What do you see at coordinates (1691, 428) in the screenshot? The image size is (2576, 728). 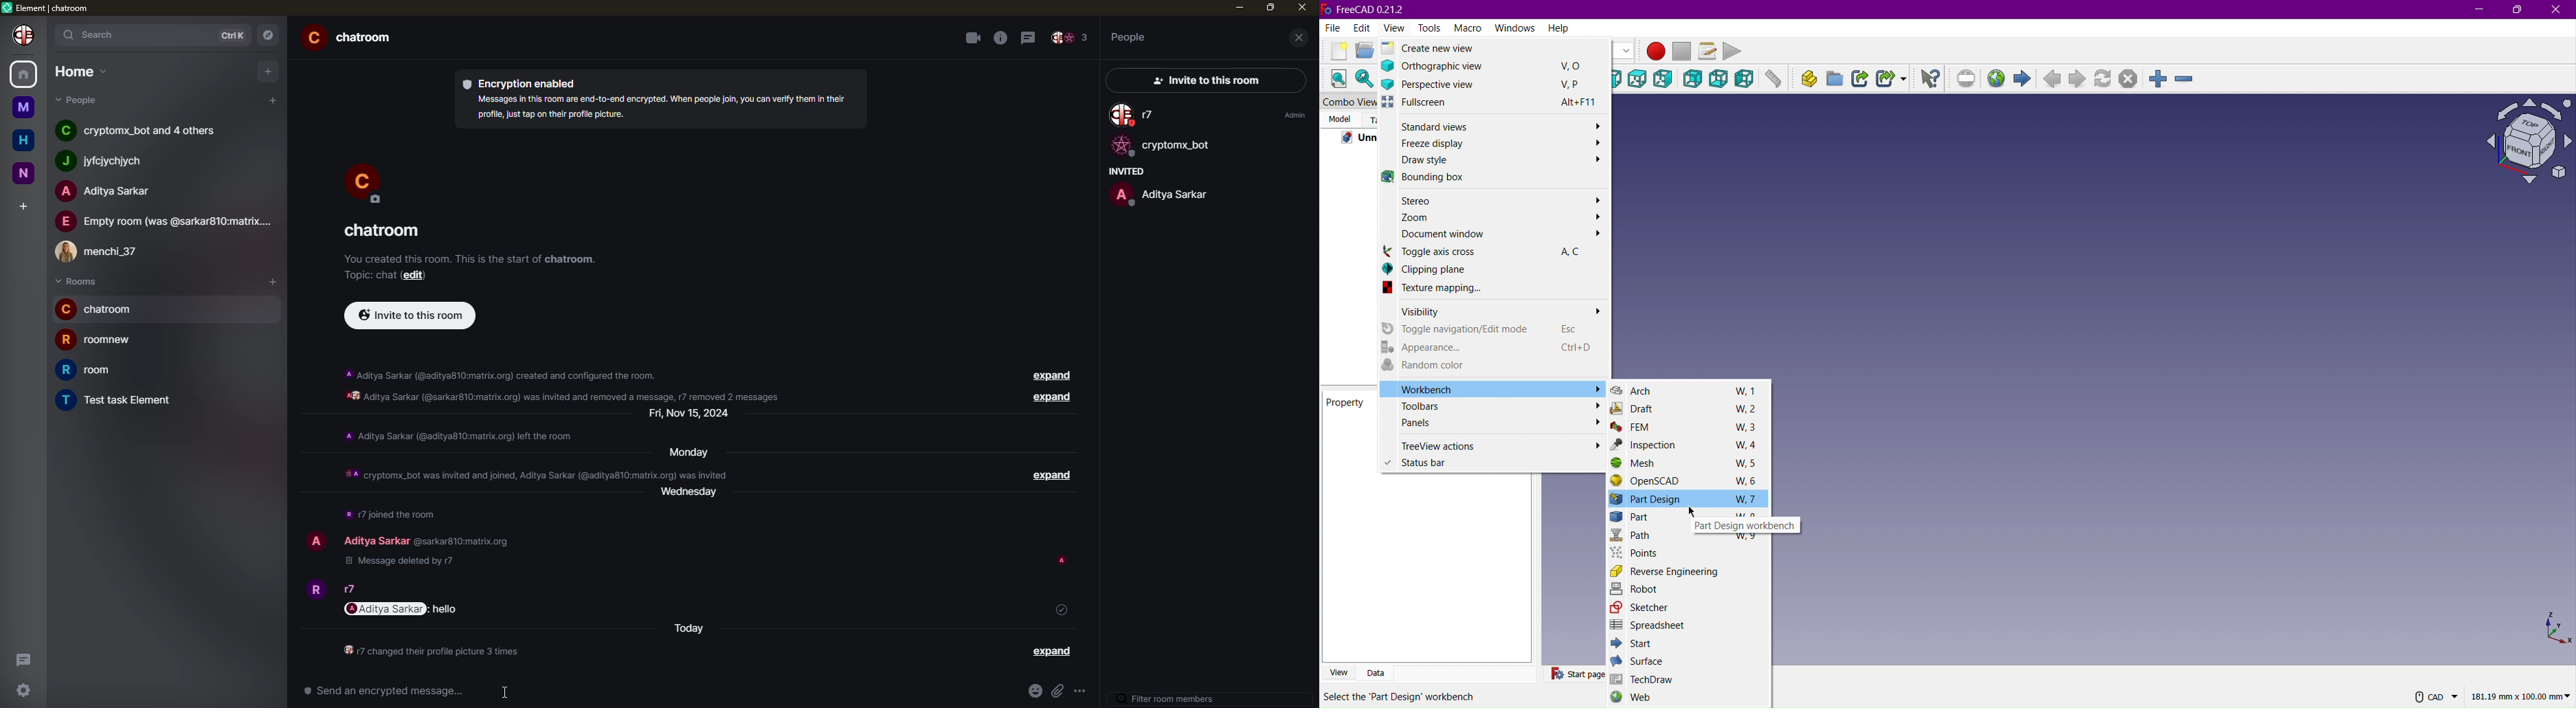 I see `FEM W, 3` at bounding box center [1691, 428].